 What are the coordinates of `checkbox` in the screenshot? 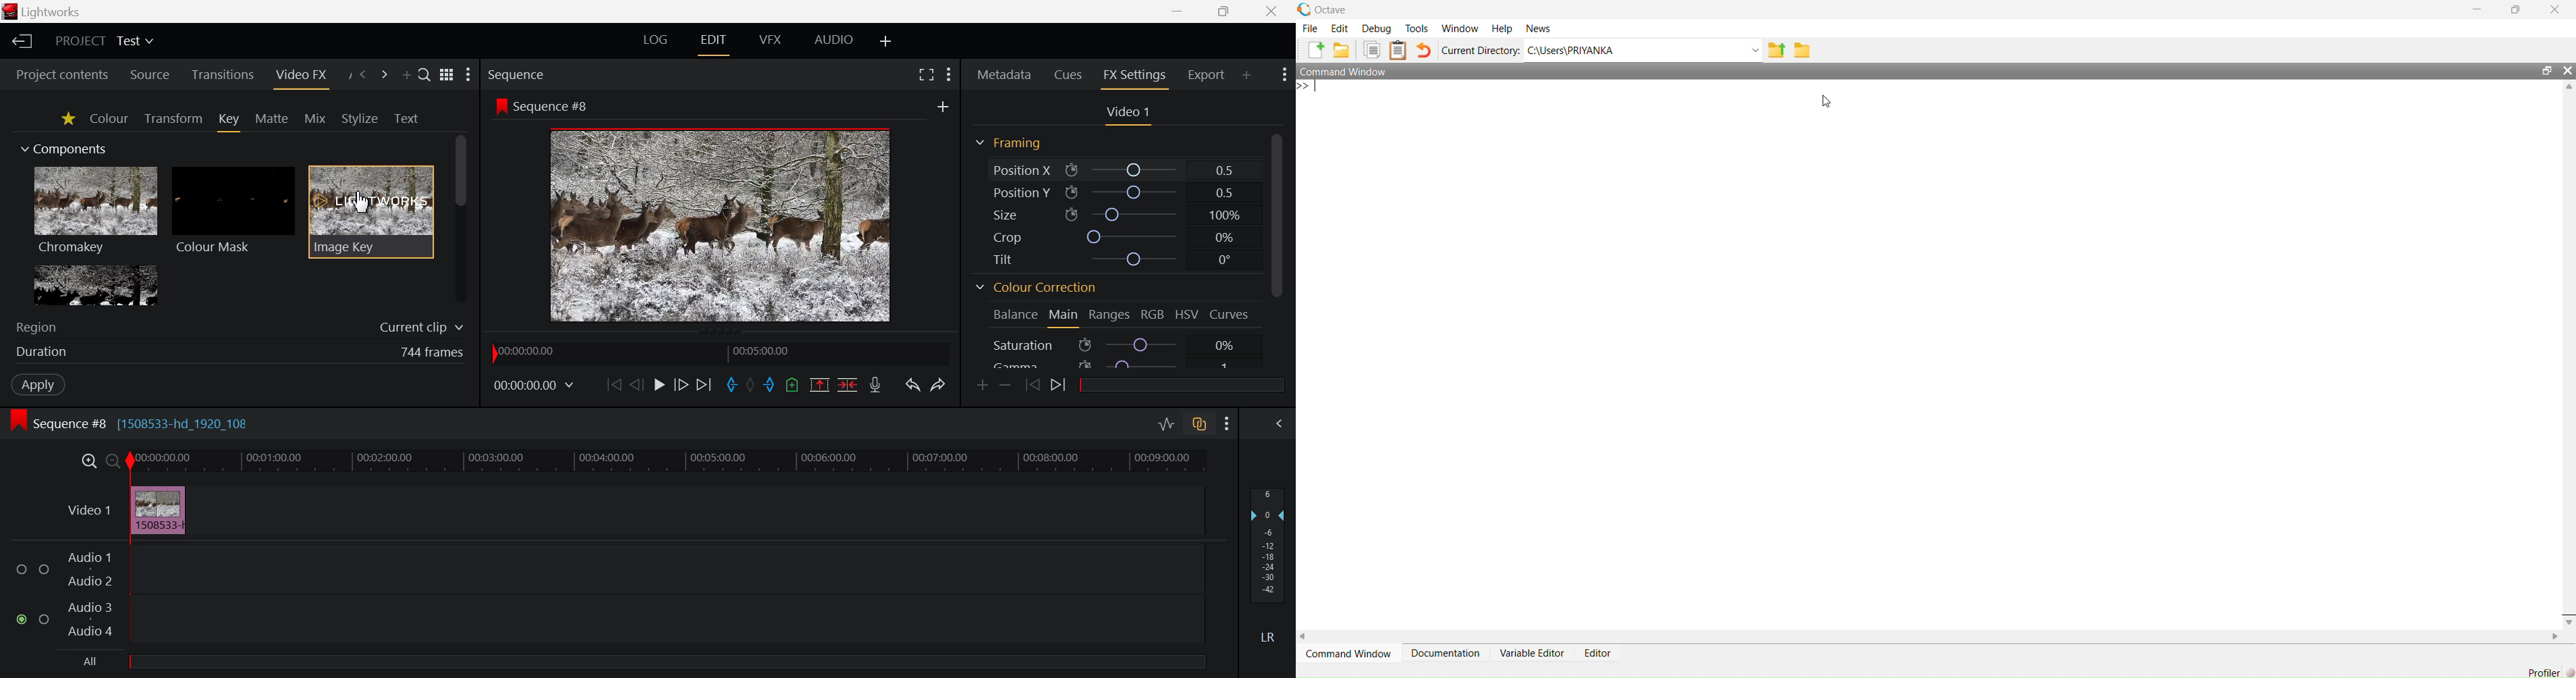 It's located at (45, 621).